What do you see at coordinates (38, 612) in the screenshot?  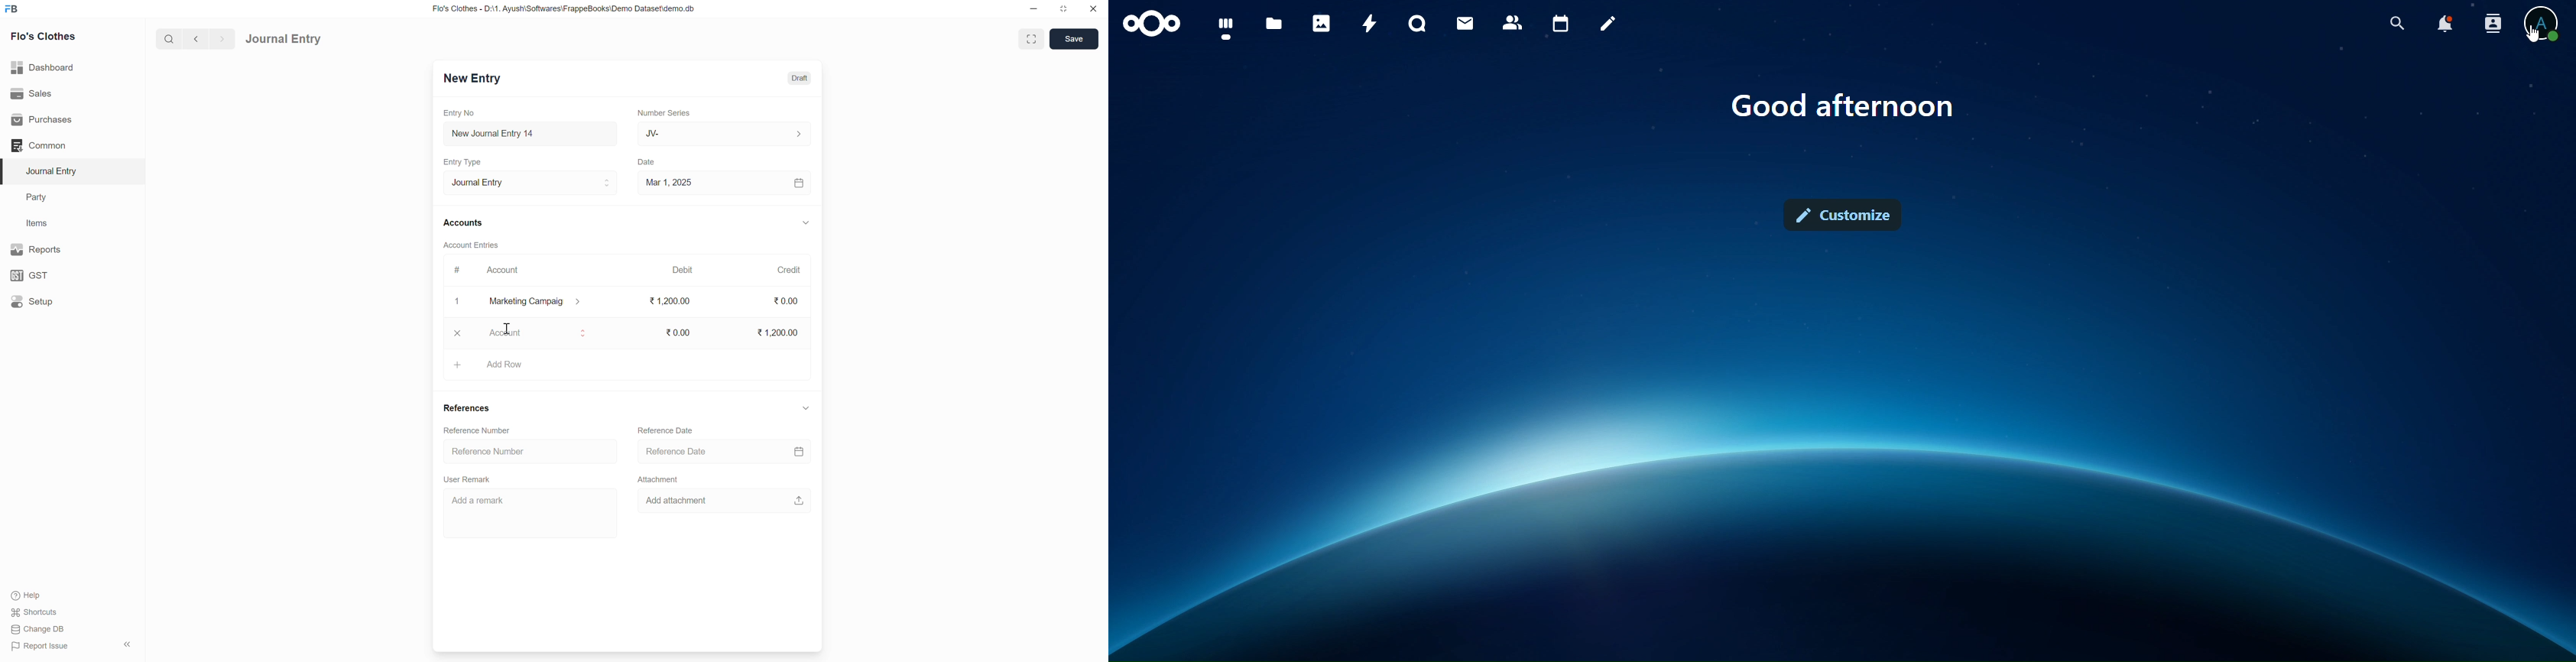 I see `Shortcuts` at bounding box center [38, 612].